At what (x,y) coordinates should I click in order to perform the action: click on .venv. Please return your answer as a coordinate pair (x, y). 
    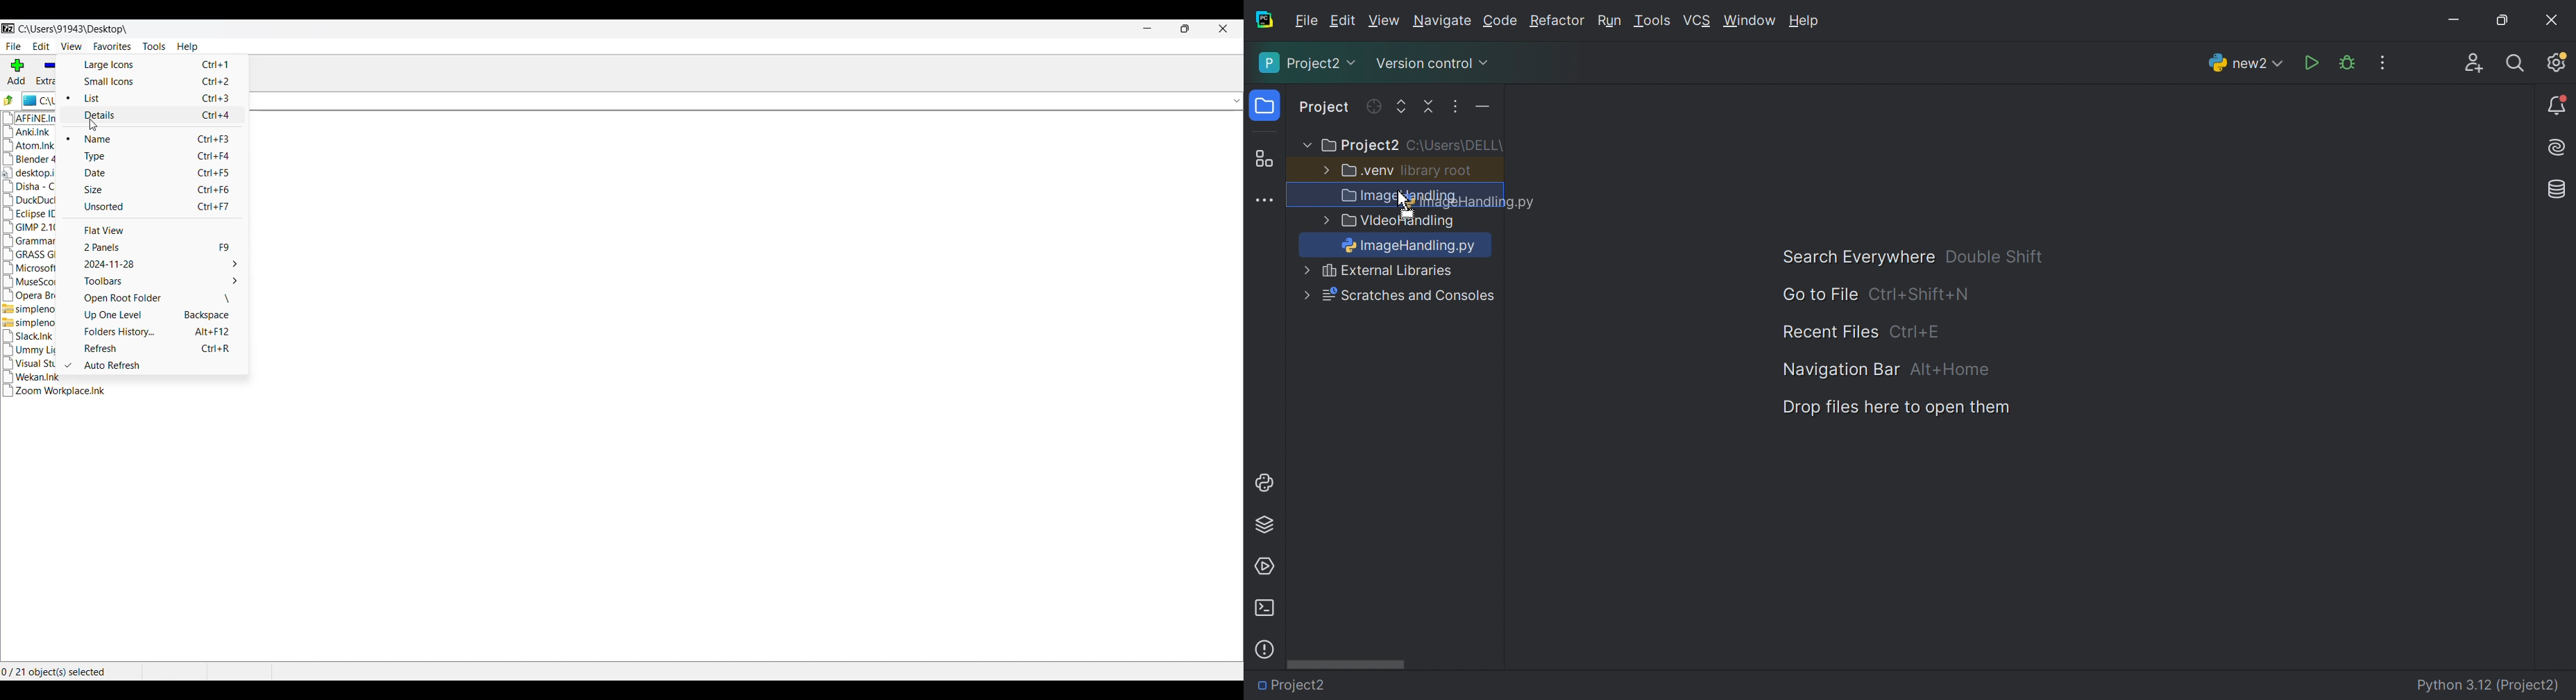
    Looking at the image, I should click on (1368, 171).